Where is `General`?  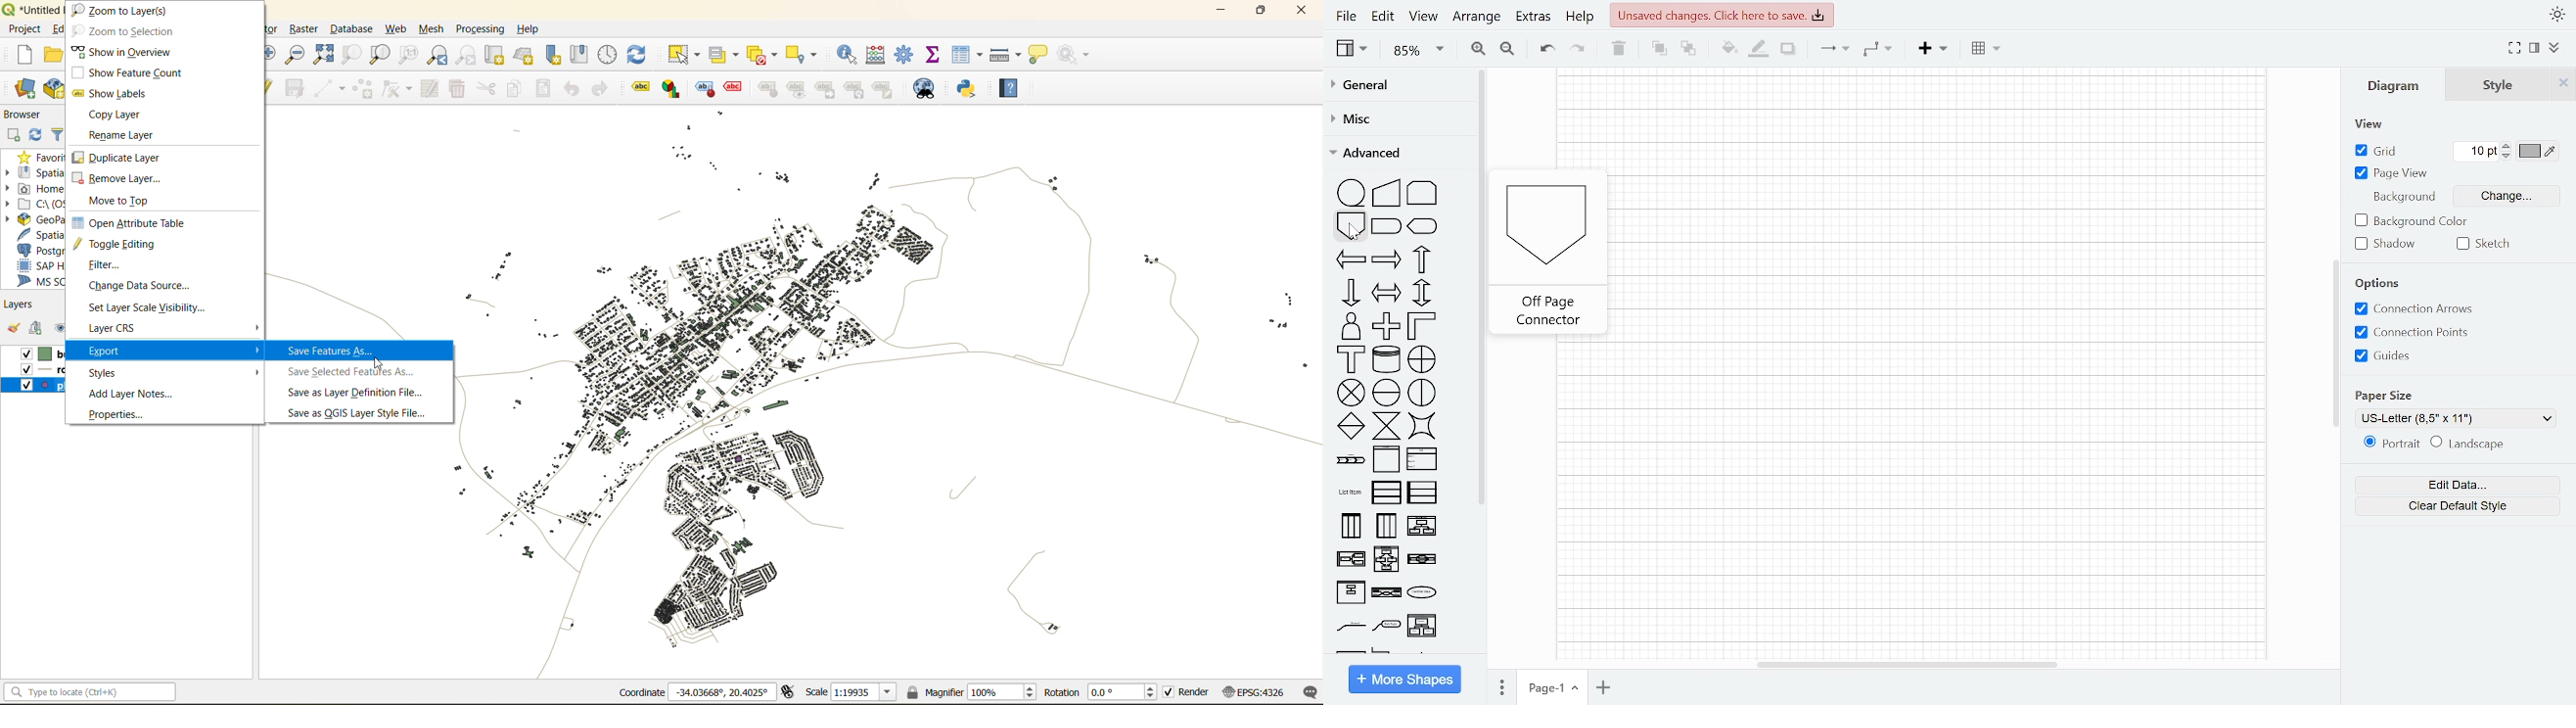
General is located at coordinates (1397, 86).